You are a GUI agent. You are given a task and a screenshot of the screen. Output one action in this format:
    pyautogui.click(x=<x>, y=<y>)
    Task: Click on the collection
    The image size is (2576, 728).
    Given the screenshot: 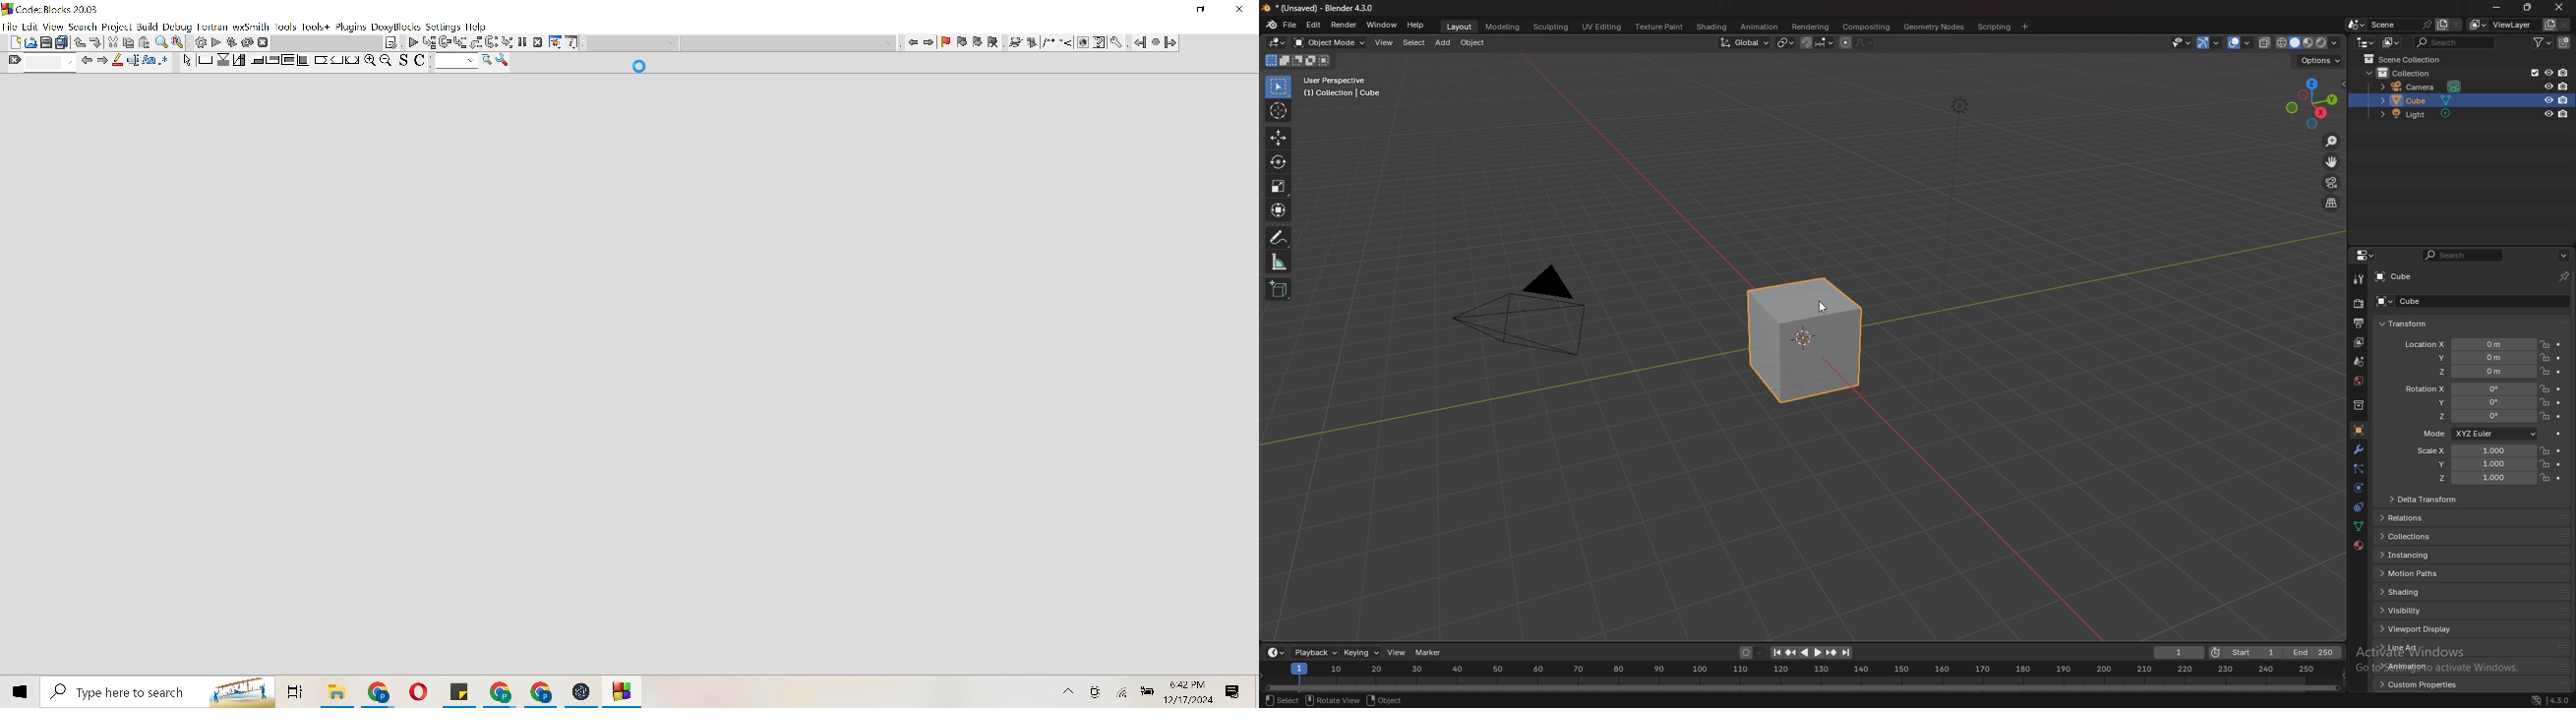 What is the action you would take?
    pyautogui.click(x=2358, y=405)
    